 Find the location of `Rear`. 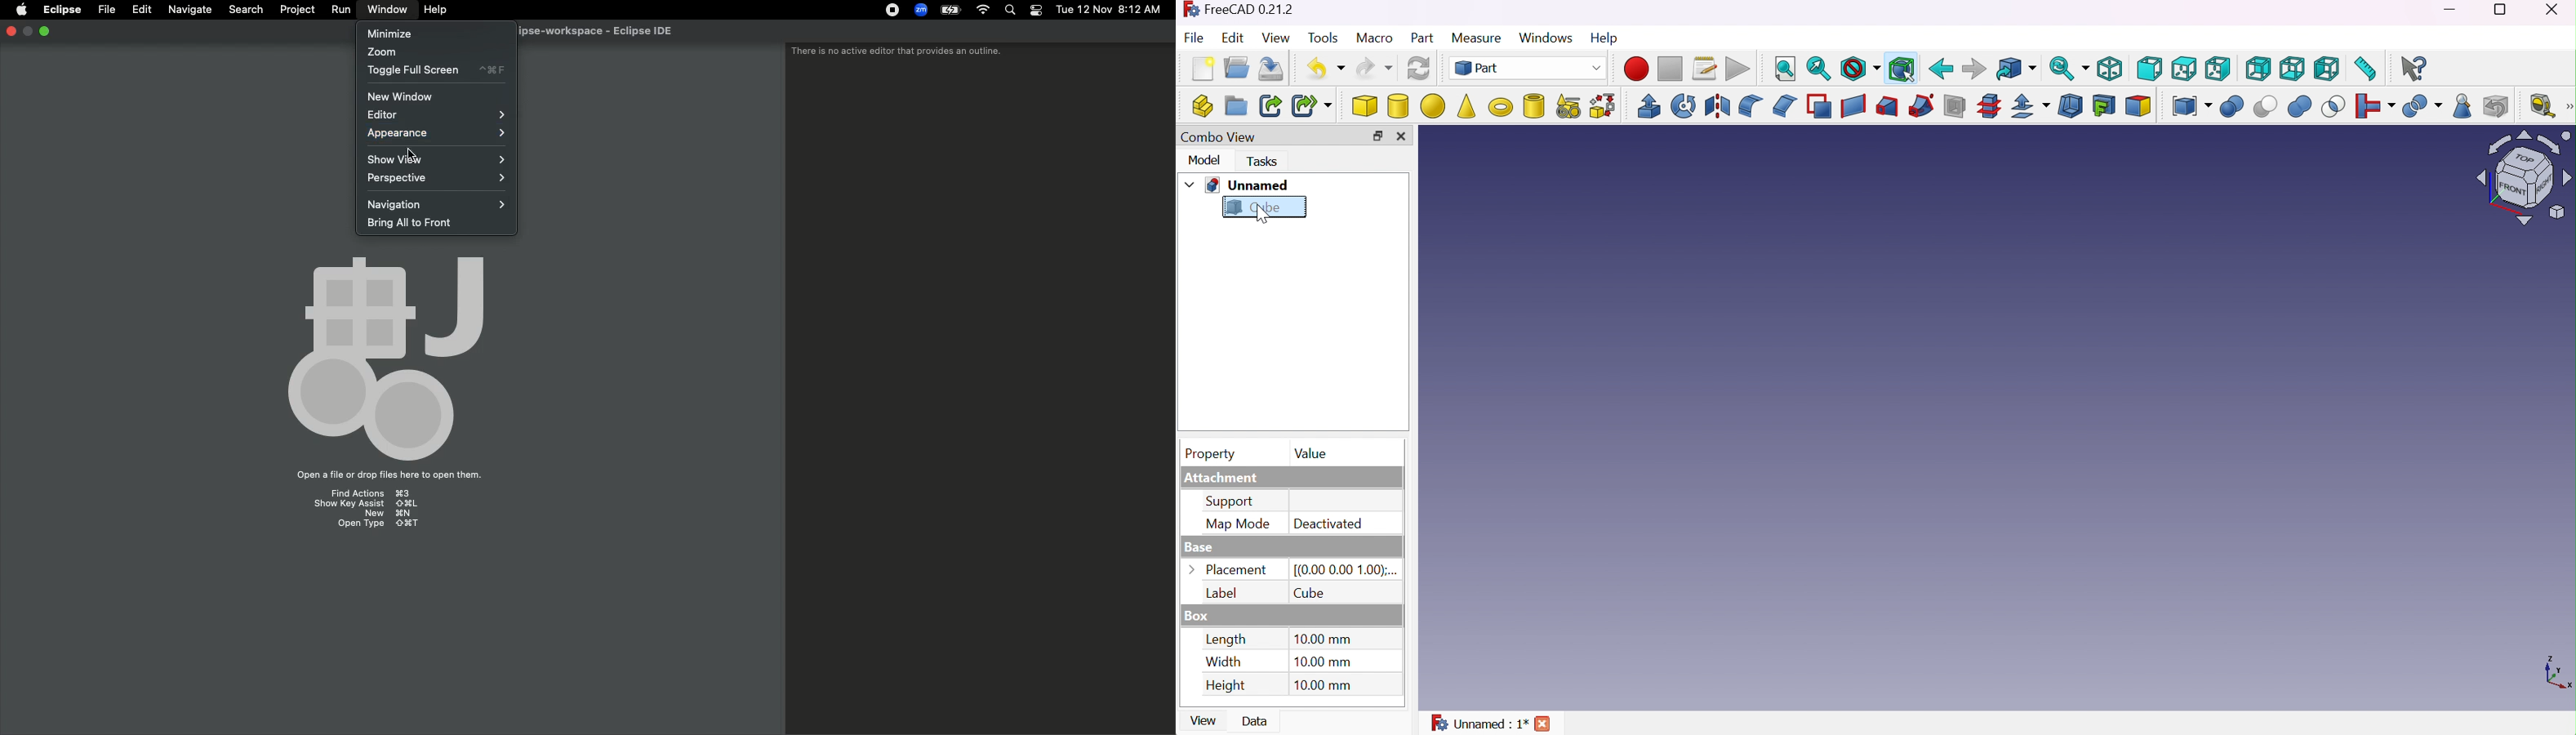

Rear is located at coordinates (2260, 69).